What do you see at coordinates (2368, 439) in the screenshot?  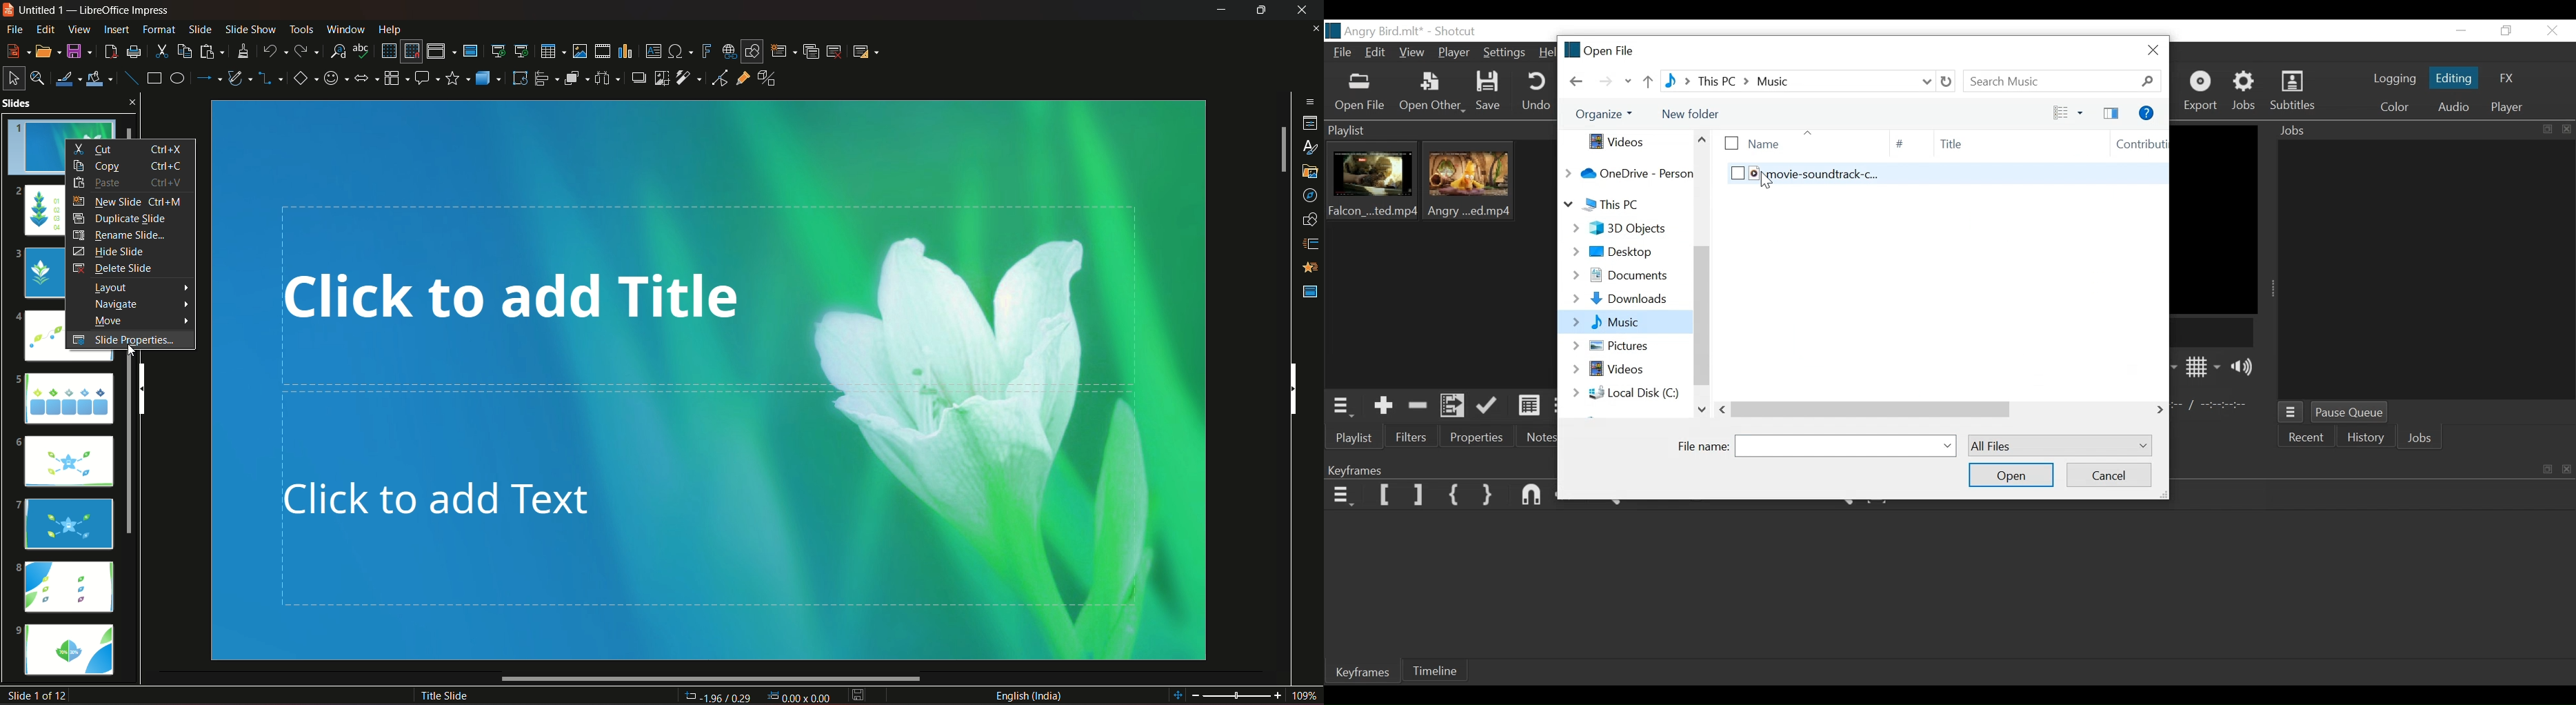 I see `History` at bounding box center [2368, 439].